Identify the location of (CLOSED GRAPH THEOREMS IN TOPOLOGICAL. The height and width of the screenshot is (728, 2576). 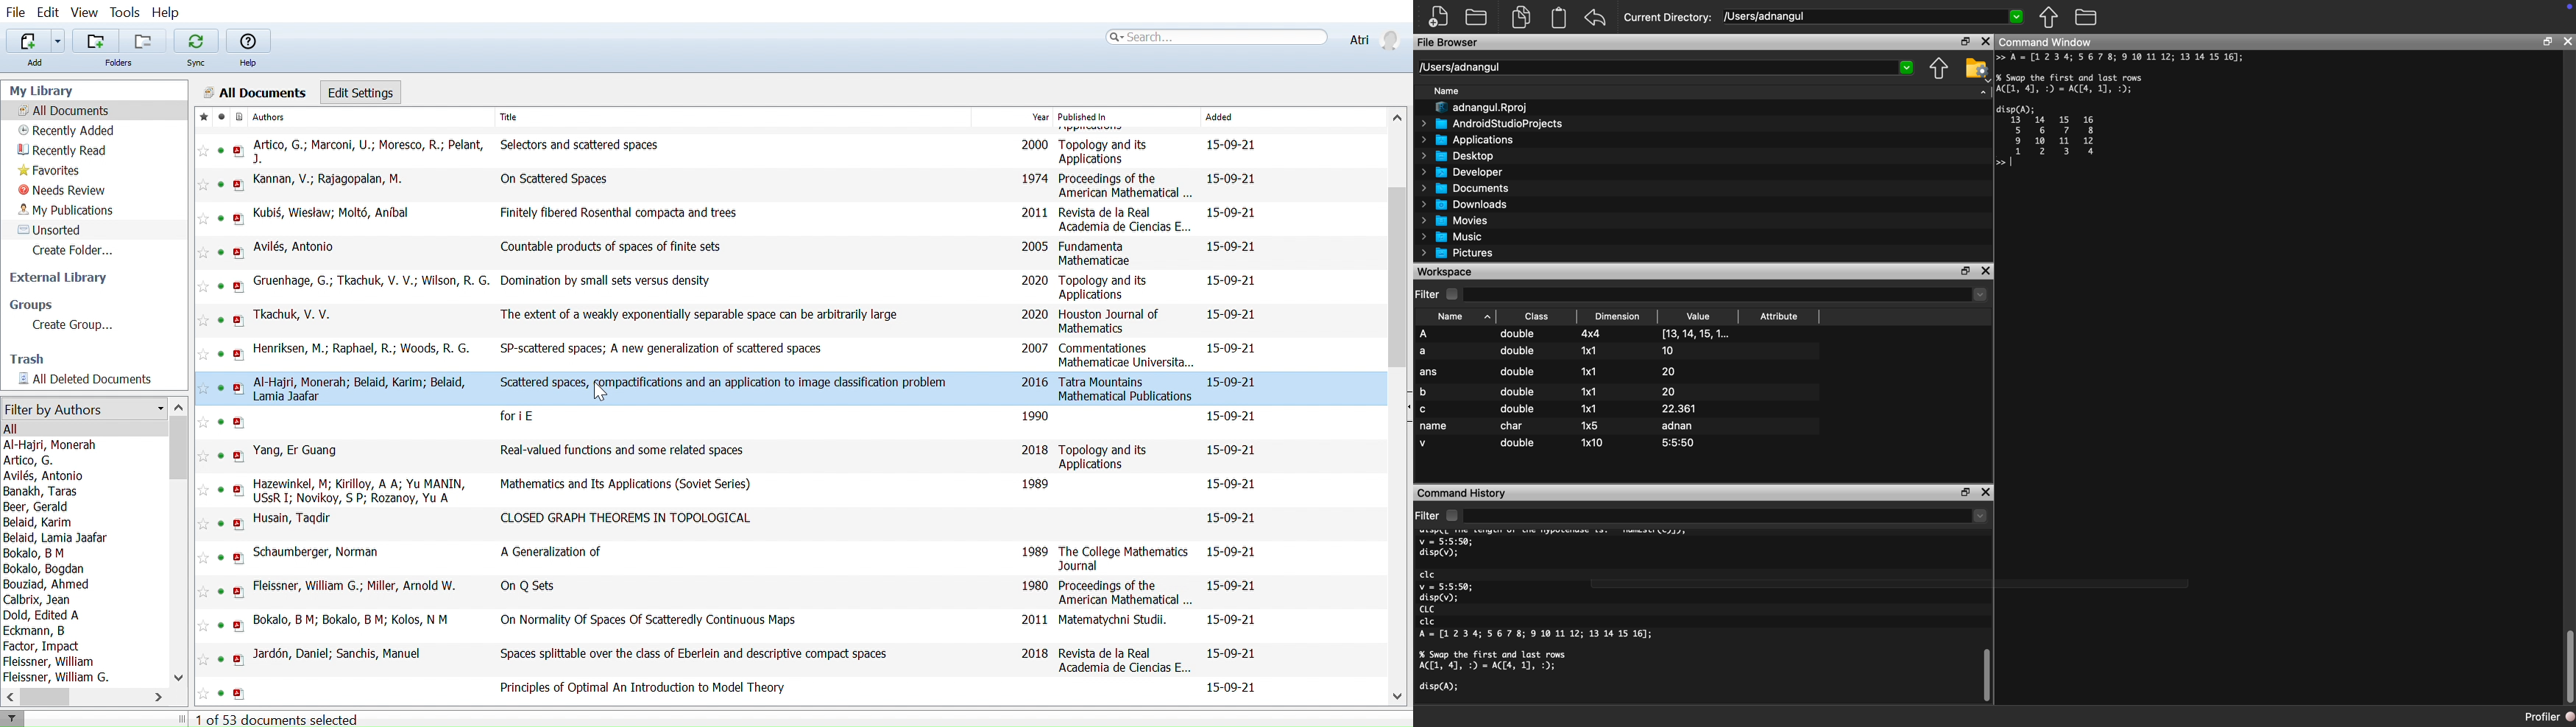
(623, 519).